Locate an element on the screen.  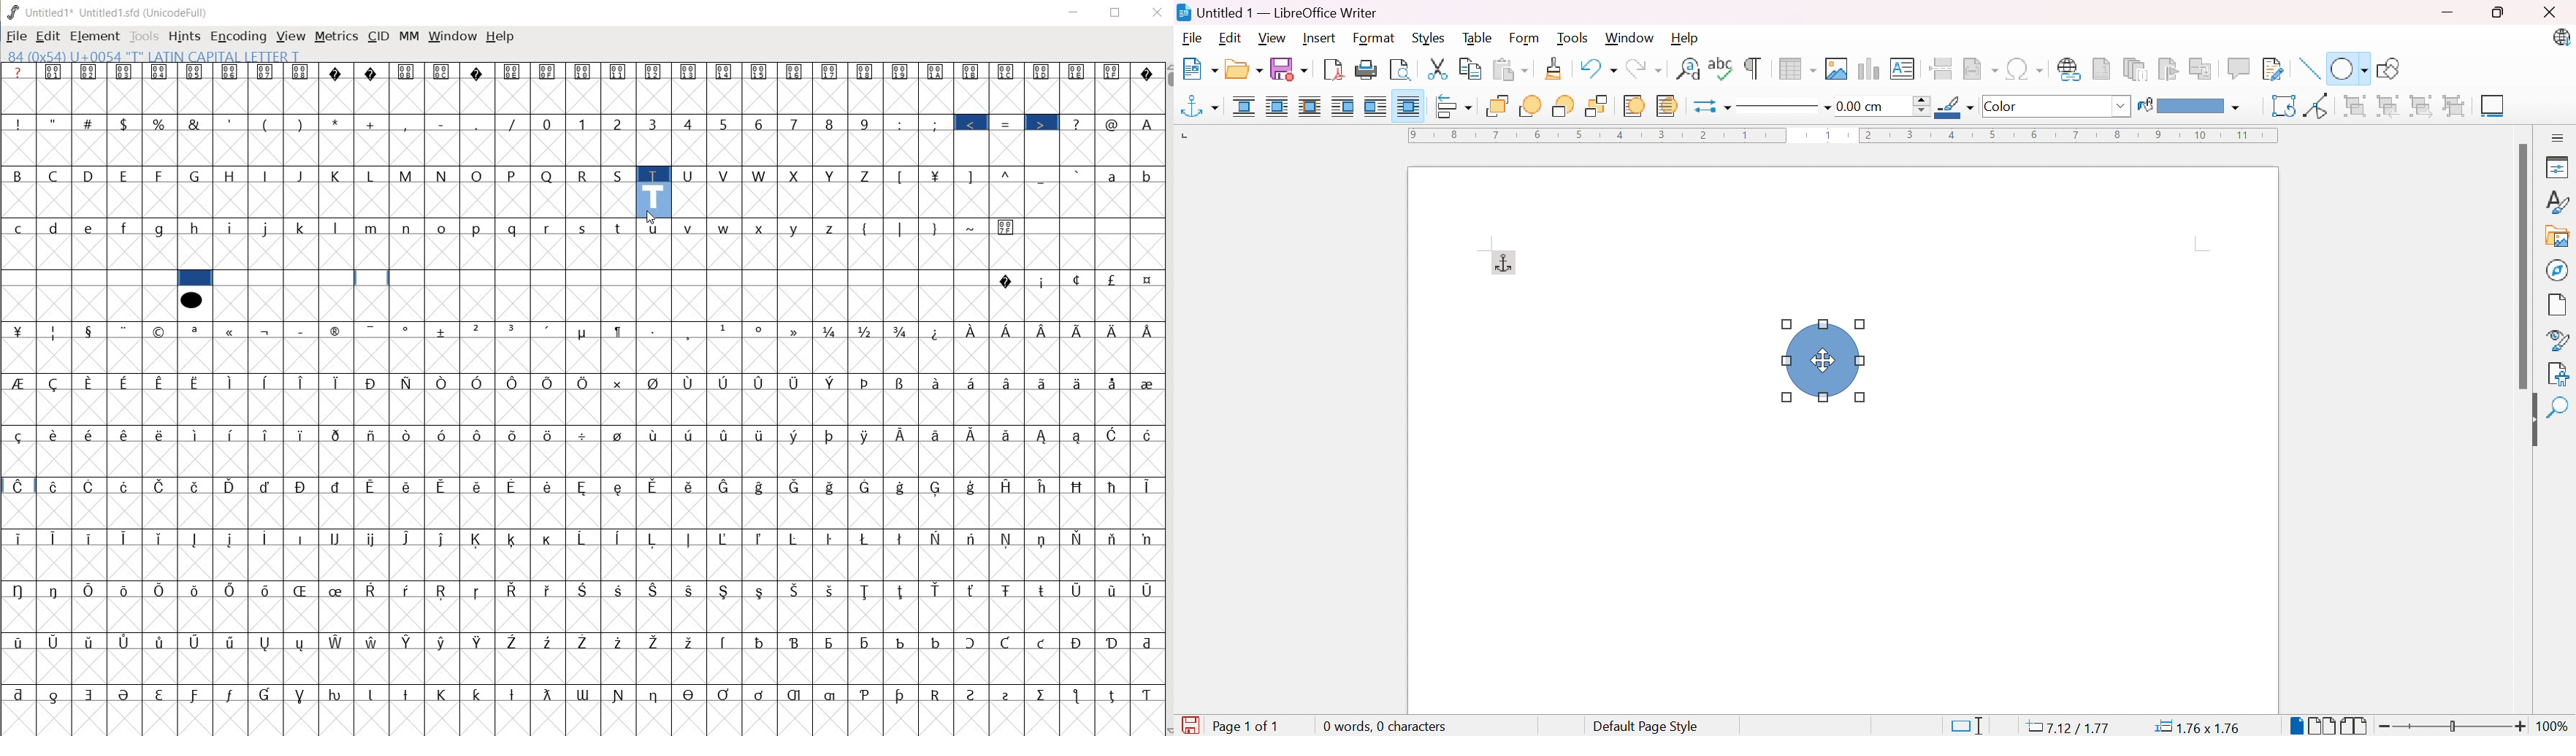
Insert image is located at coordinates (1835, 69).